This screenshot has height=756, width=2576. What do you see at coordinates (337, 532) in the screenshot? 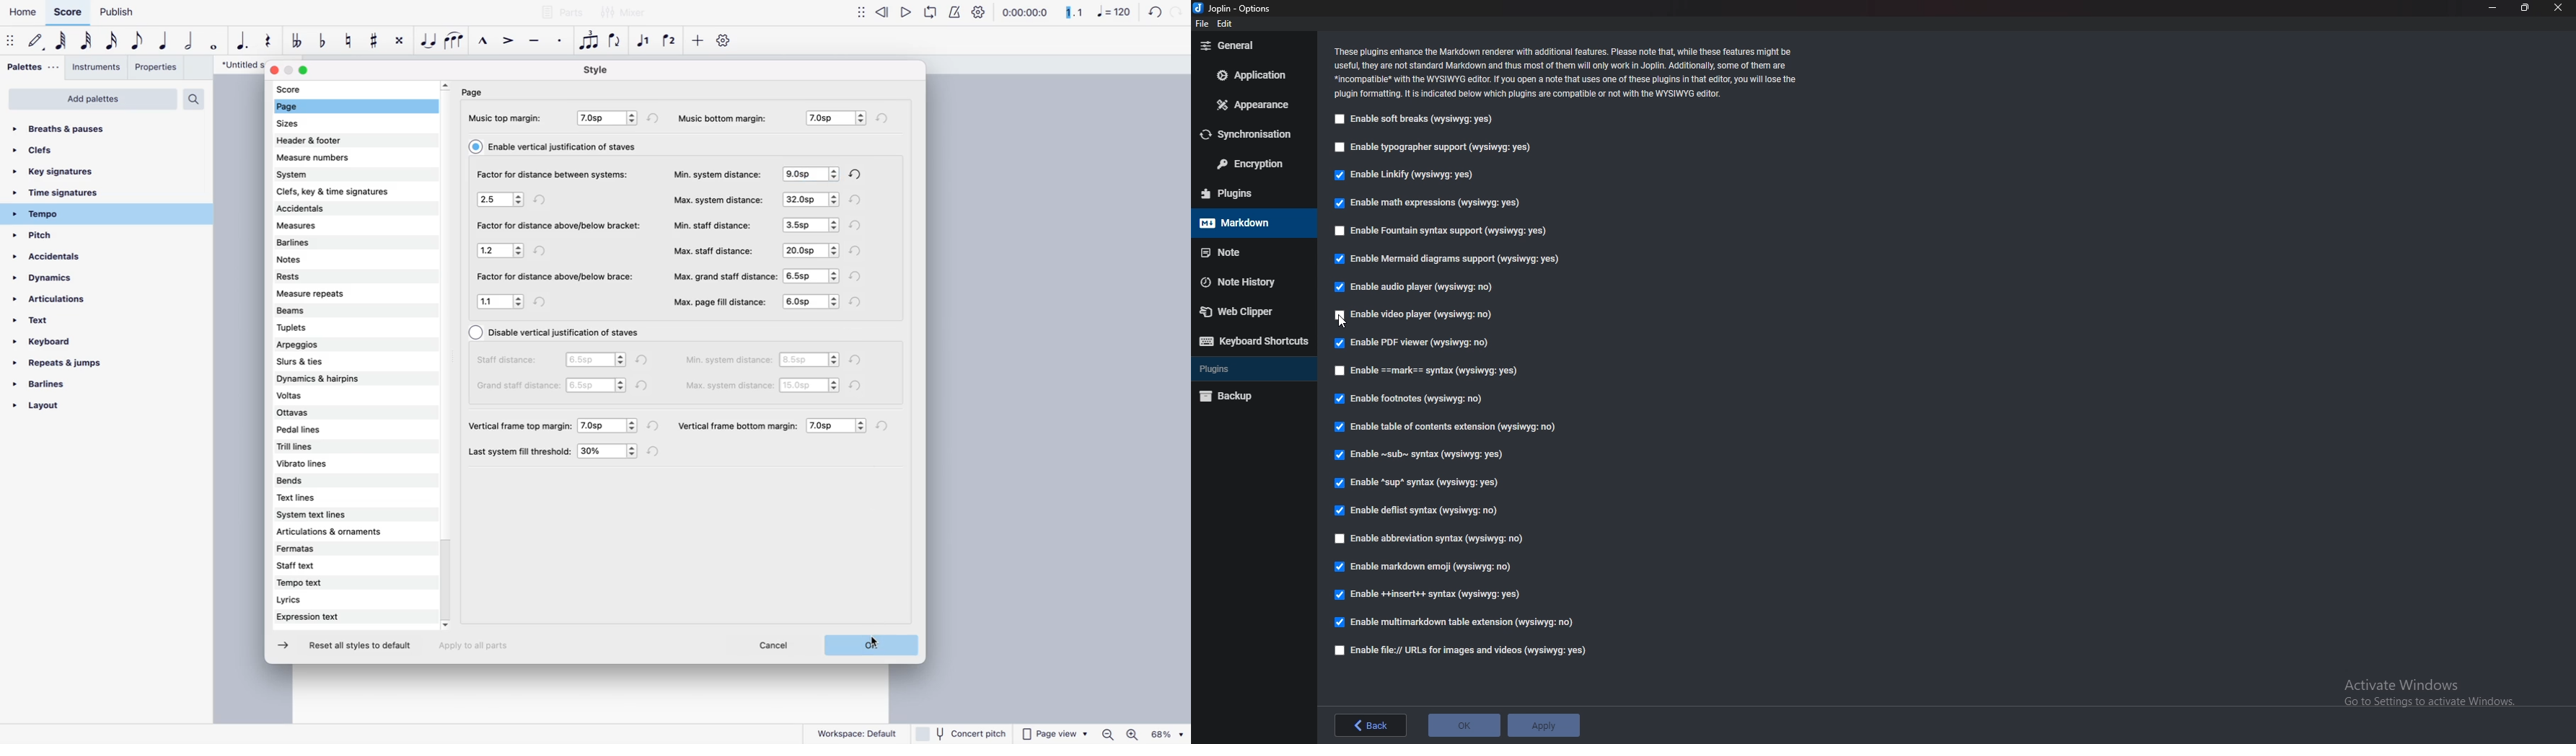
I see `articulations & ornaments` at bounding box center [337, 532].